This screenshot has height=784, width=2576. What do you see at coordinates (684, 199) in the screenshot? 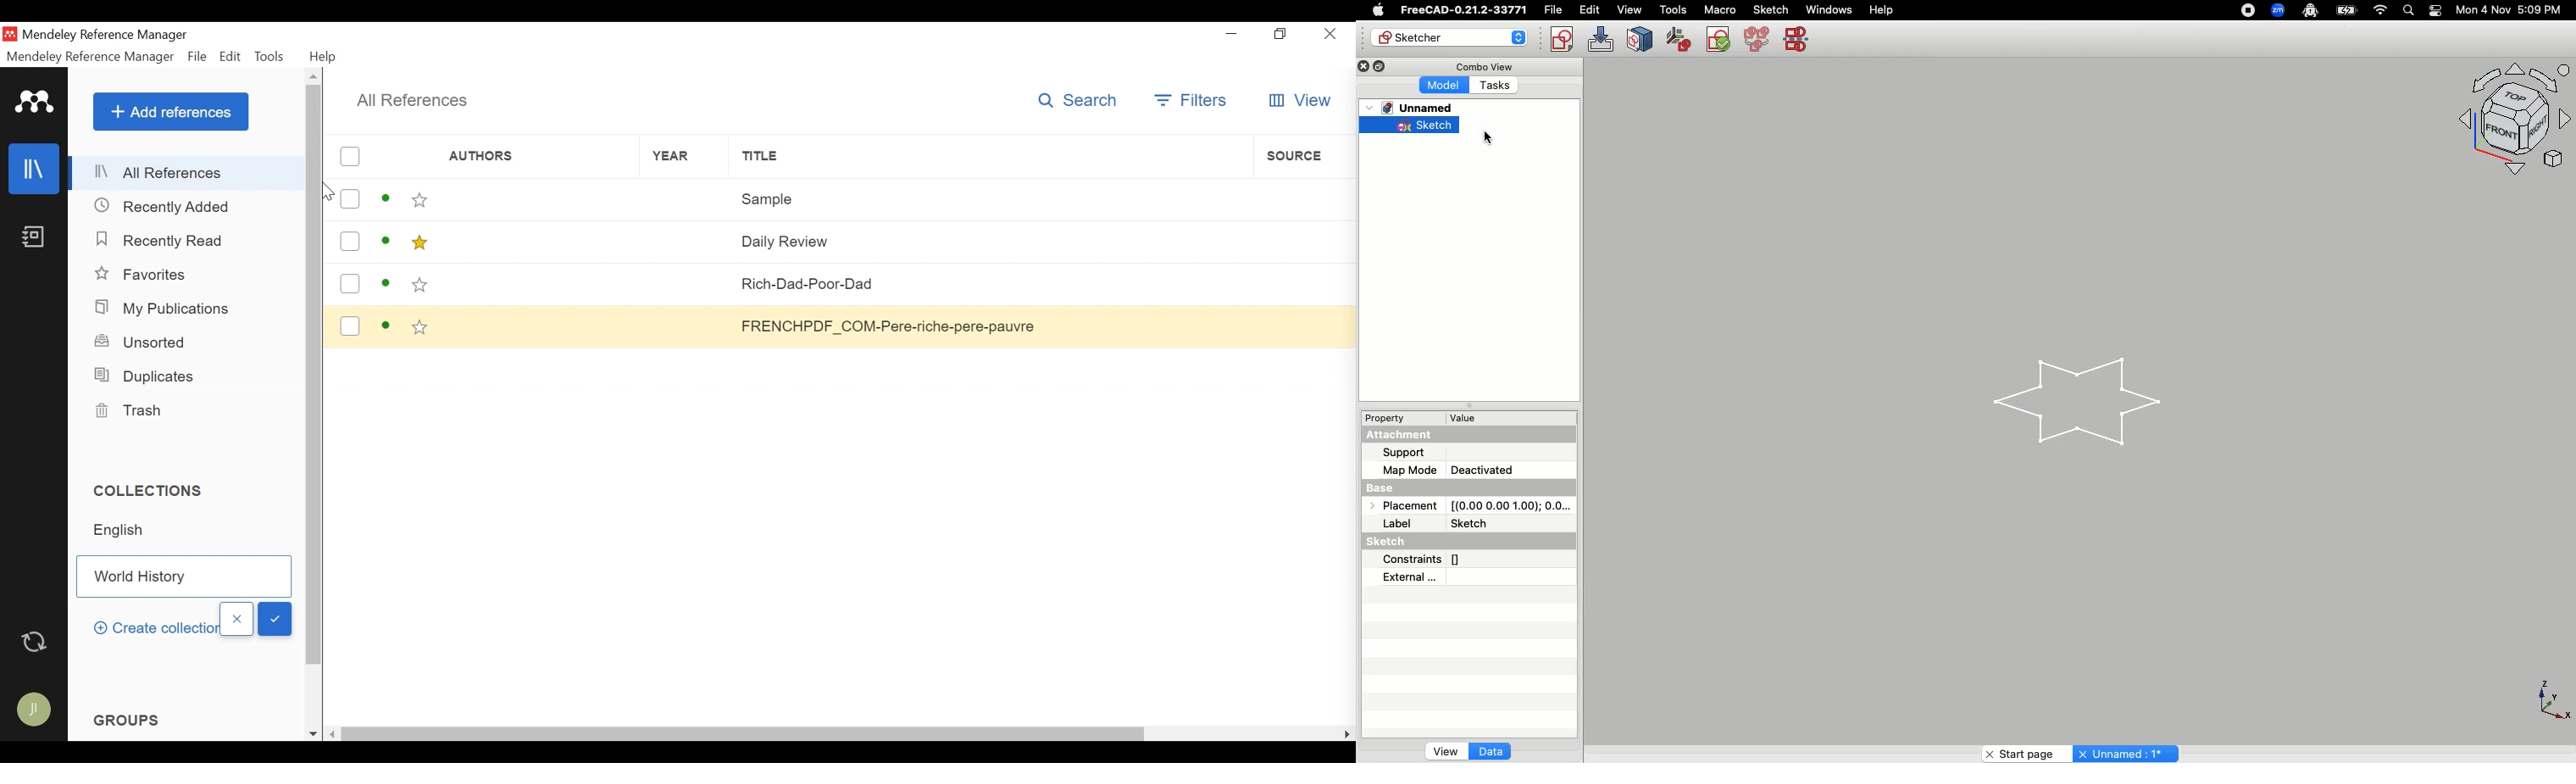
I see `Year` at bounding box center [684, 199].